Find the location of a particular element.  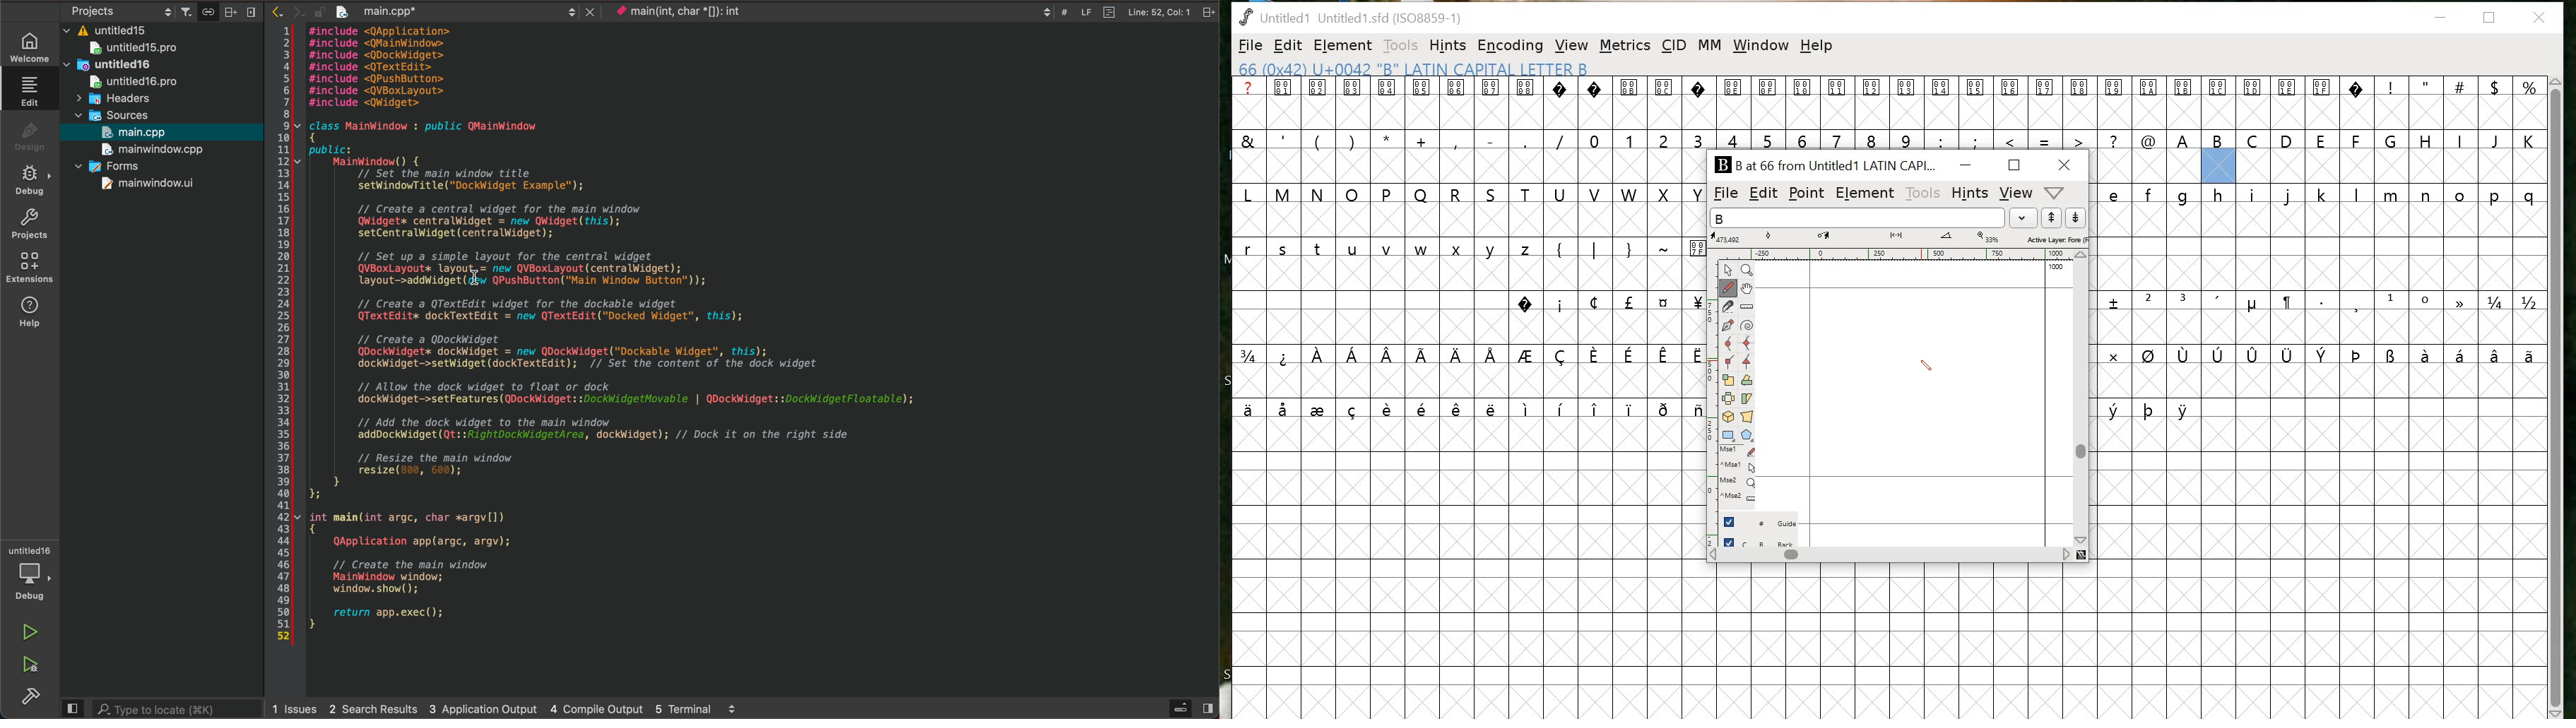

HINTS is located at coordinates (1447, 46).